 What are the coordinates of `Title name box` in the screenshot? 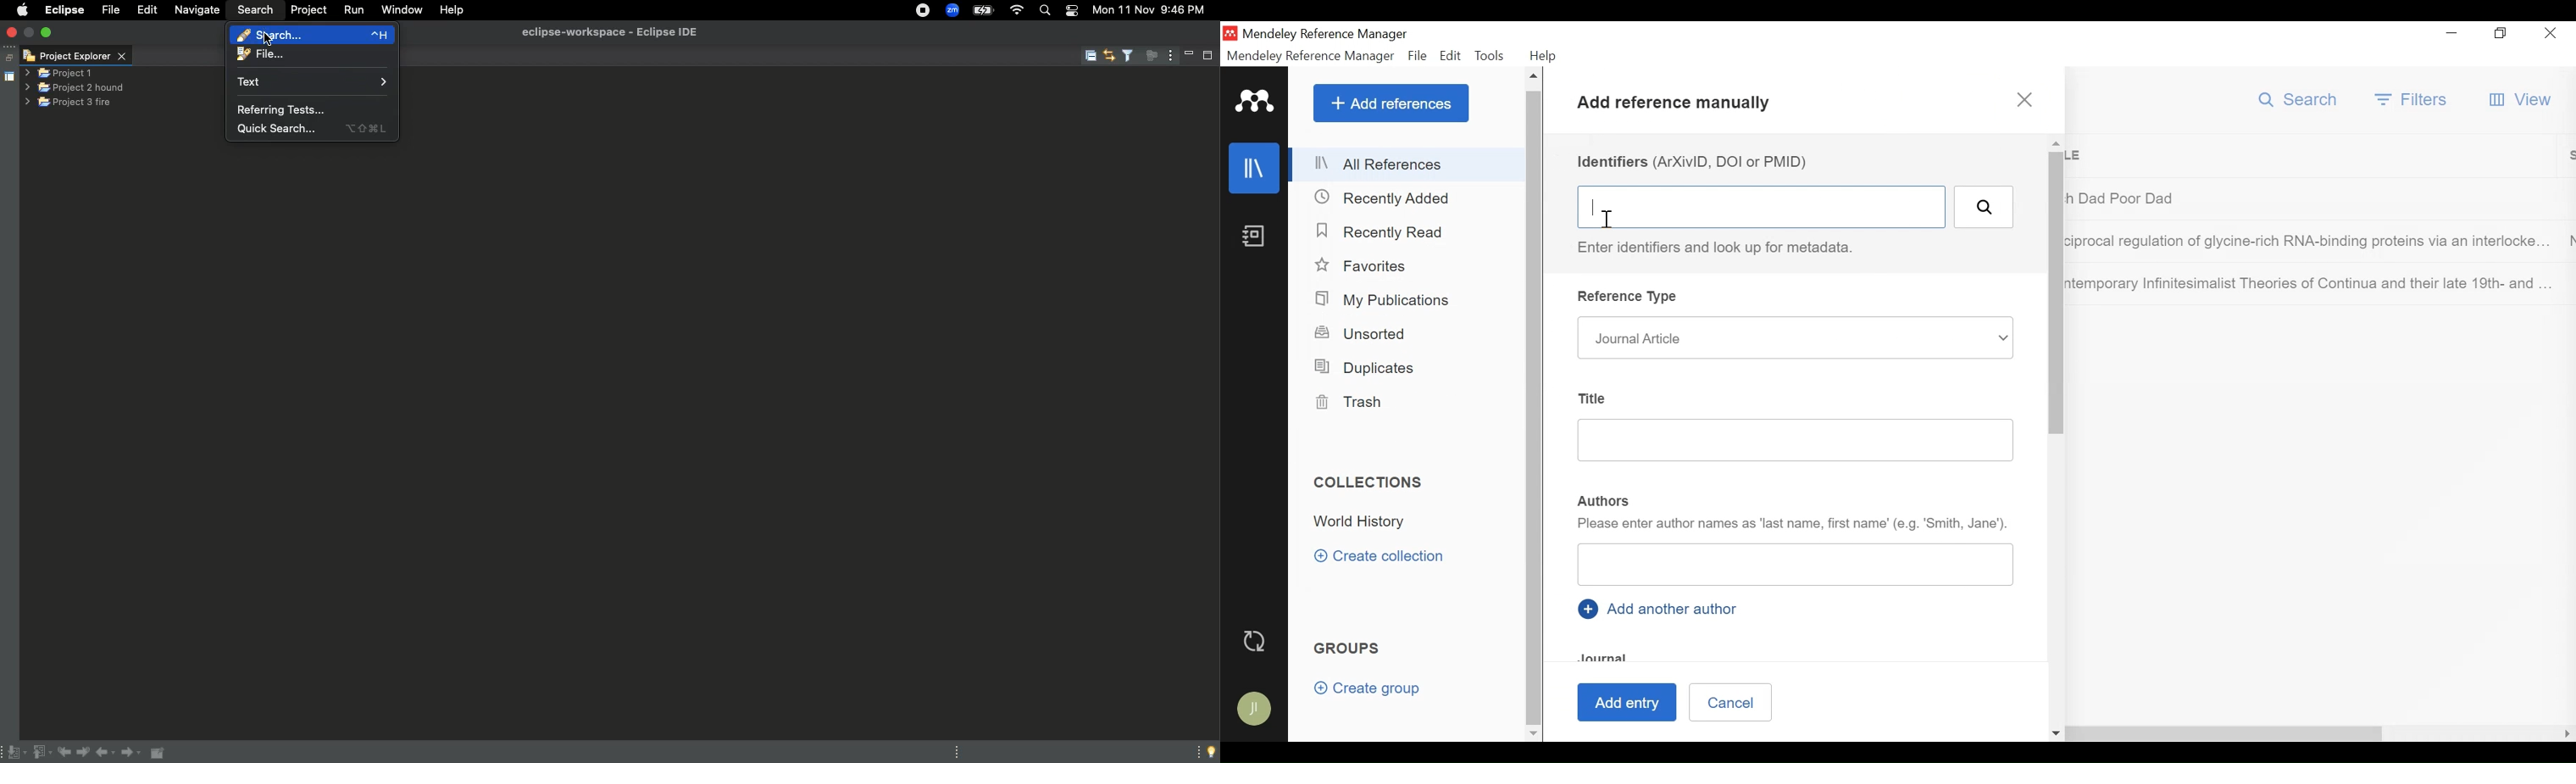 It's located at (1783, 442).